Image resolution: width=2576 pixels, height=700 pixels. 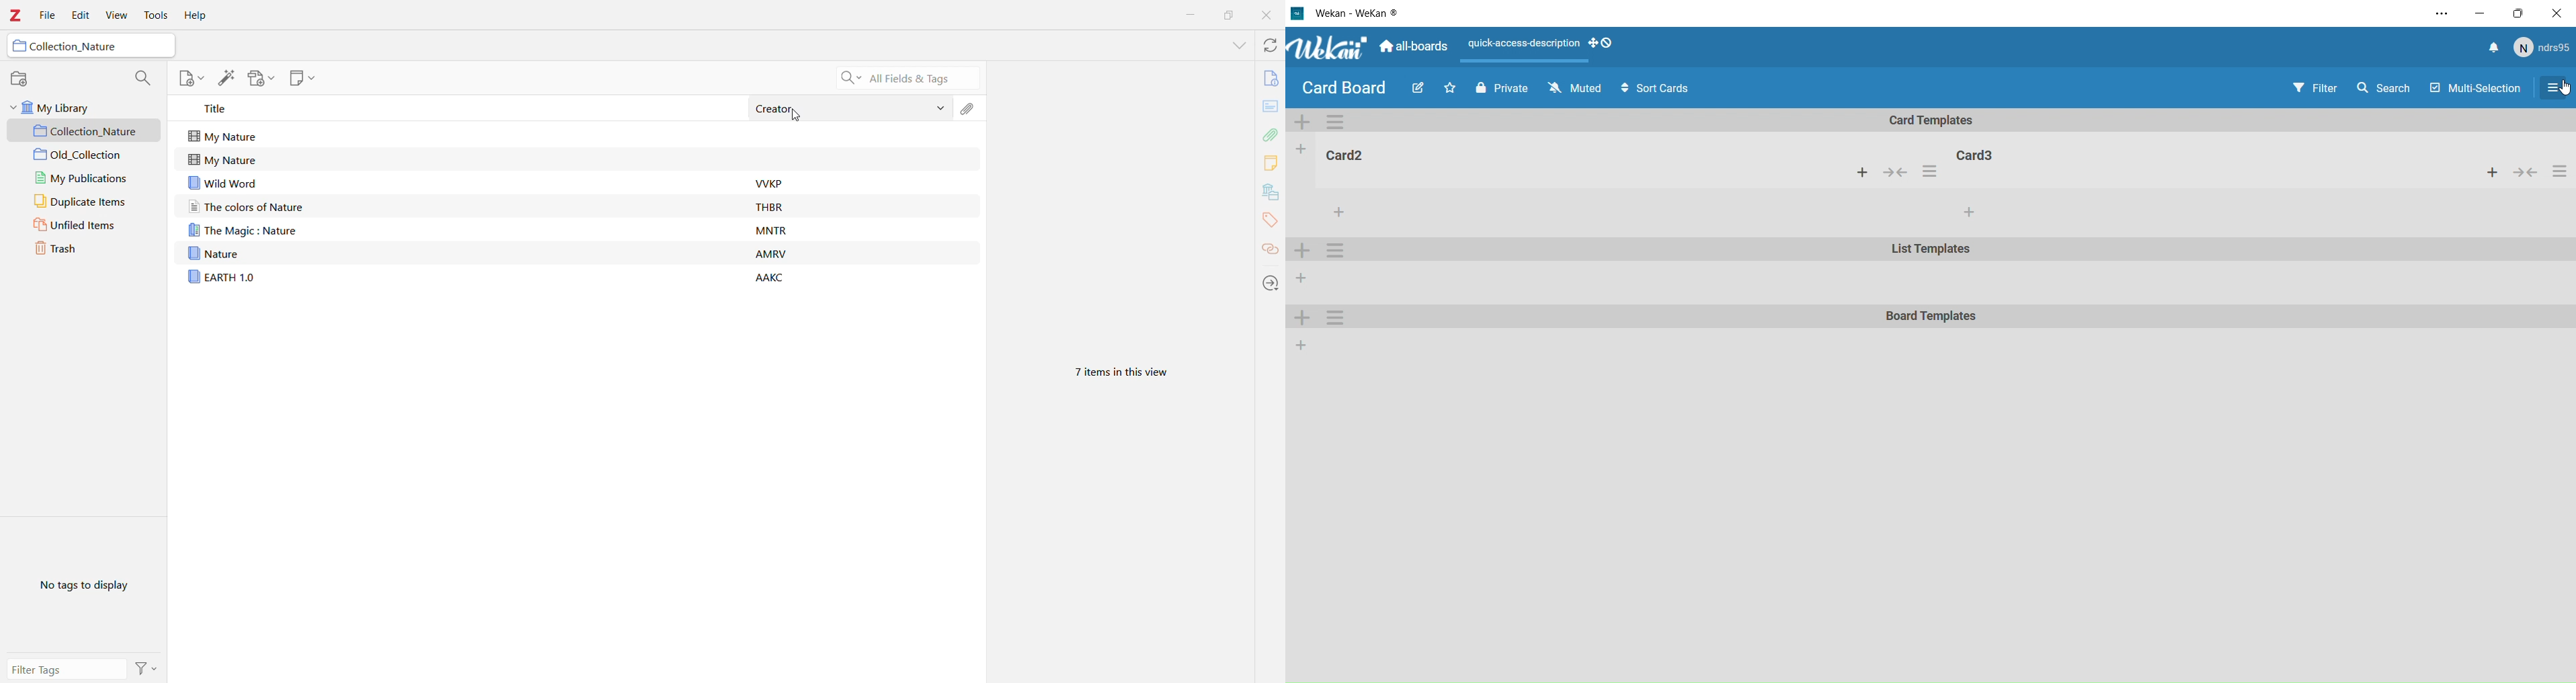 What do you see at coordinates (2473, 85) in the screenshot?
I see `Multi Selection` at bounding box center [2473, 85].